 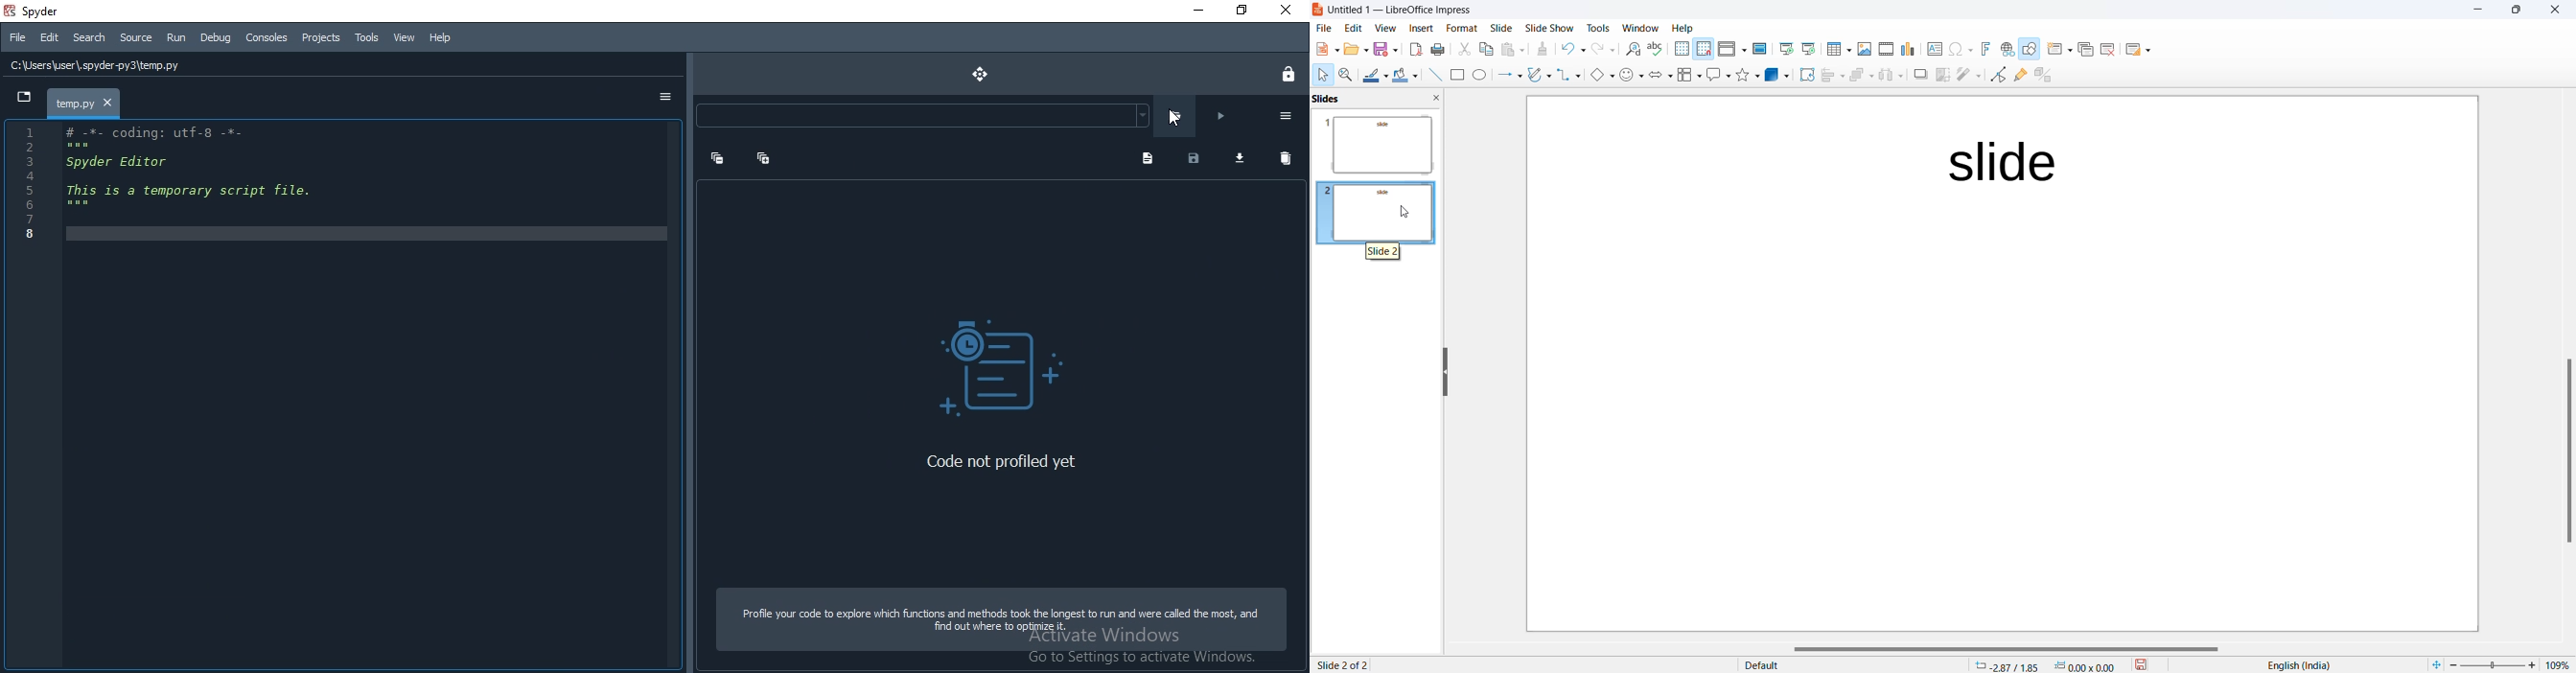 I want to click on view, so click(x=1383, y=29).